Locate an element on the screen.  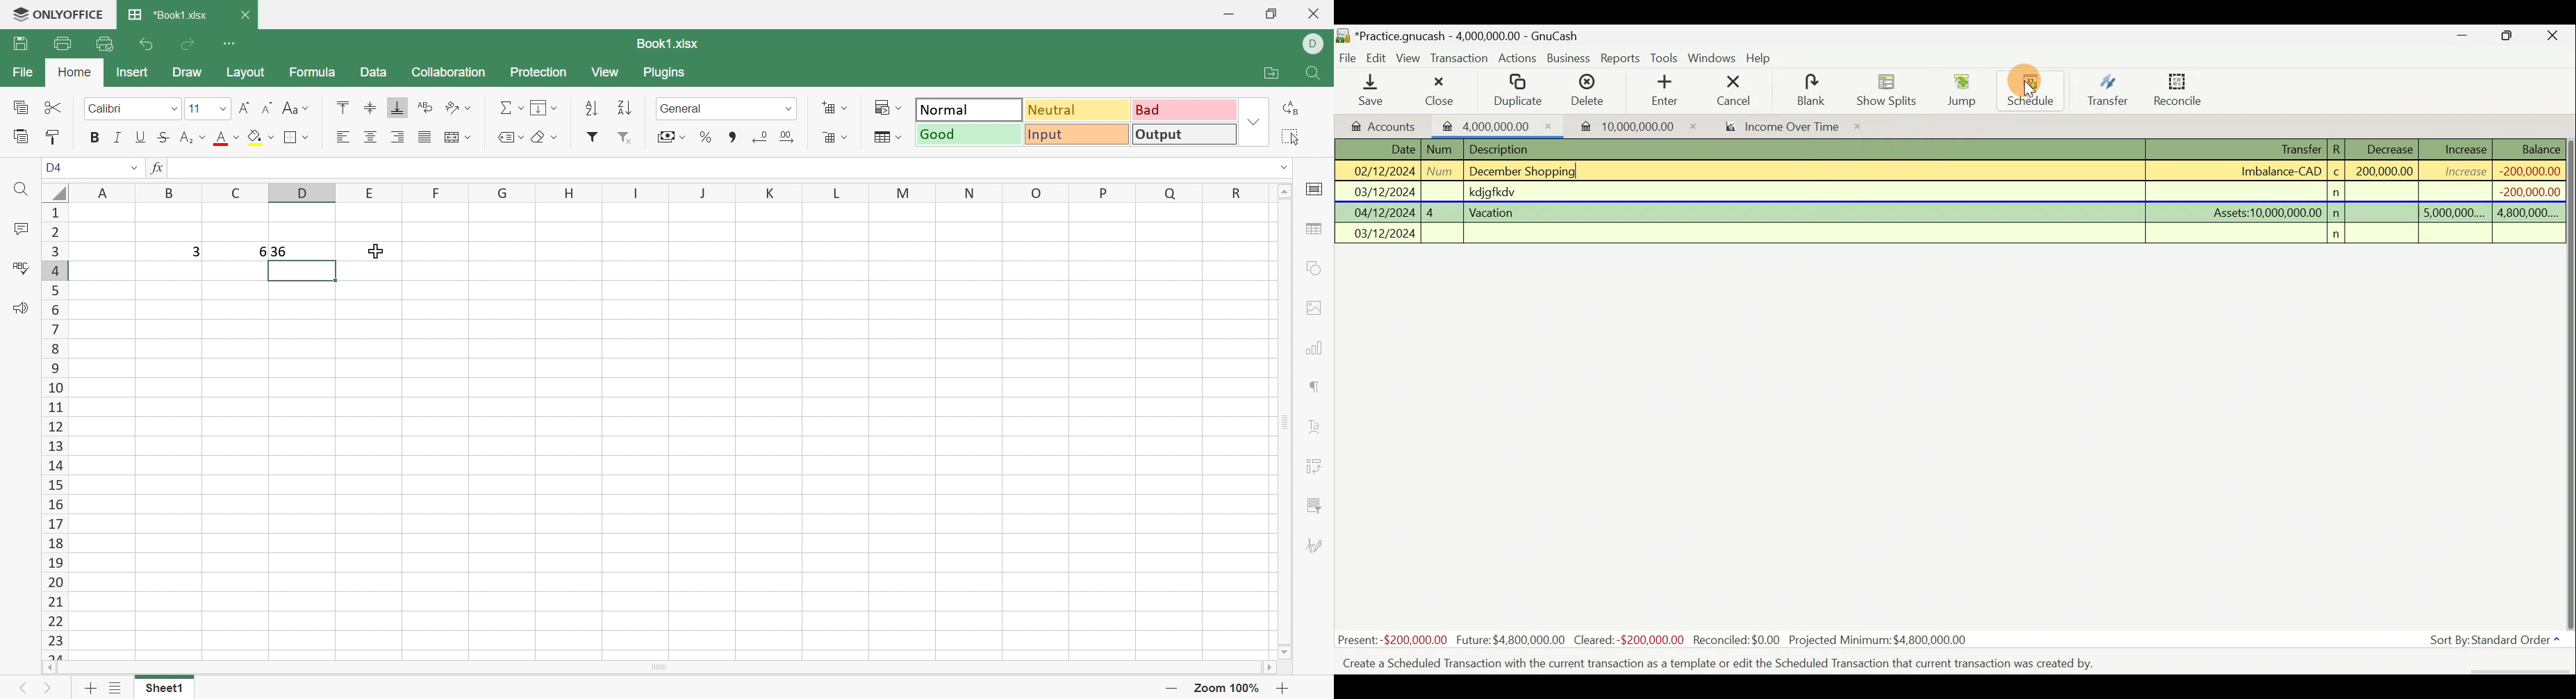
Close is located at coordinates (2554, 38).